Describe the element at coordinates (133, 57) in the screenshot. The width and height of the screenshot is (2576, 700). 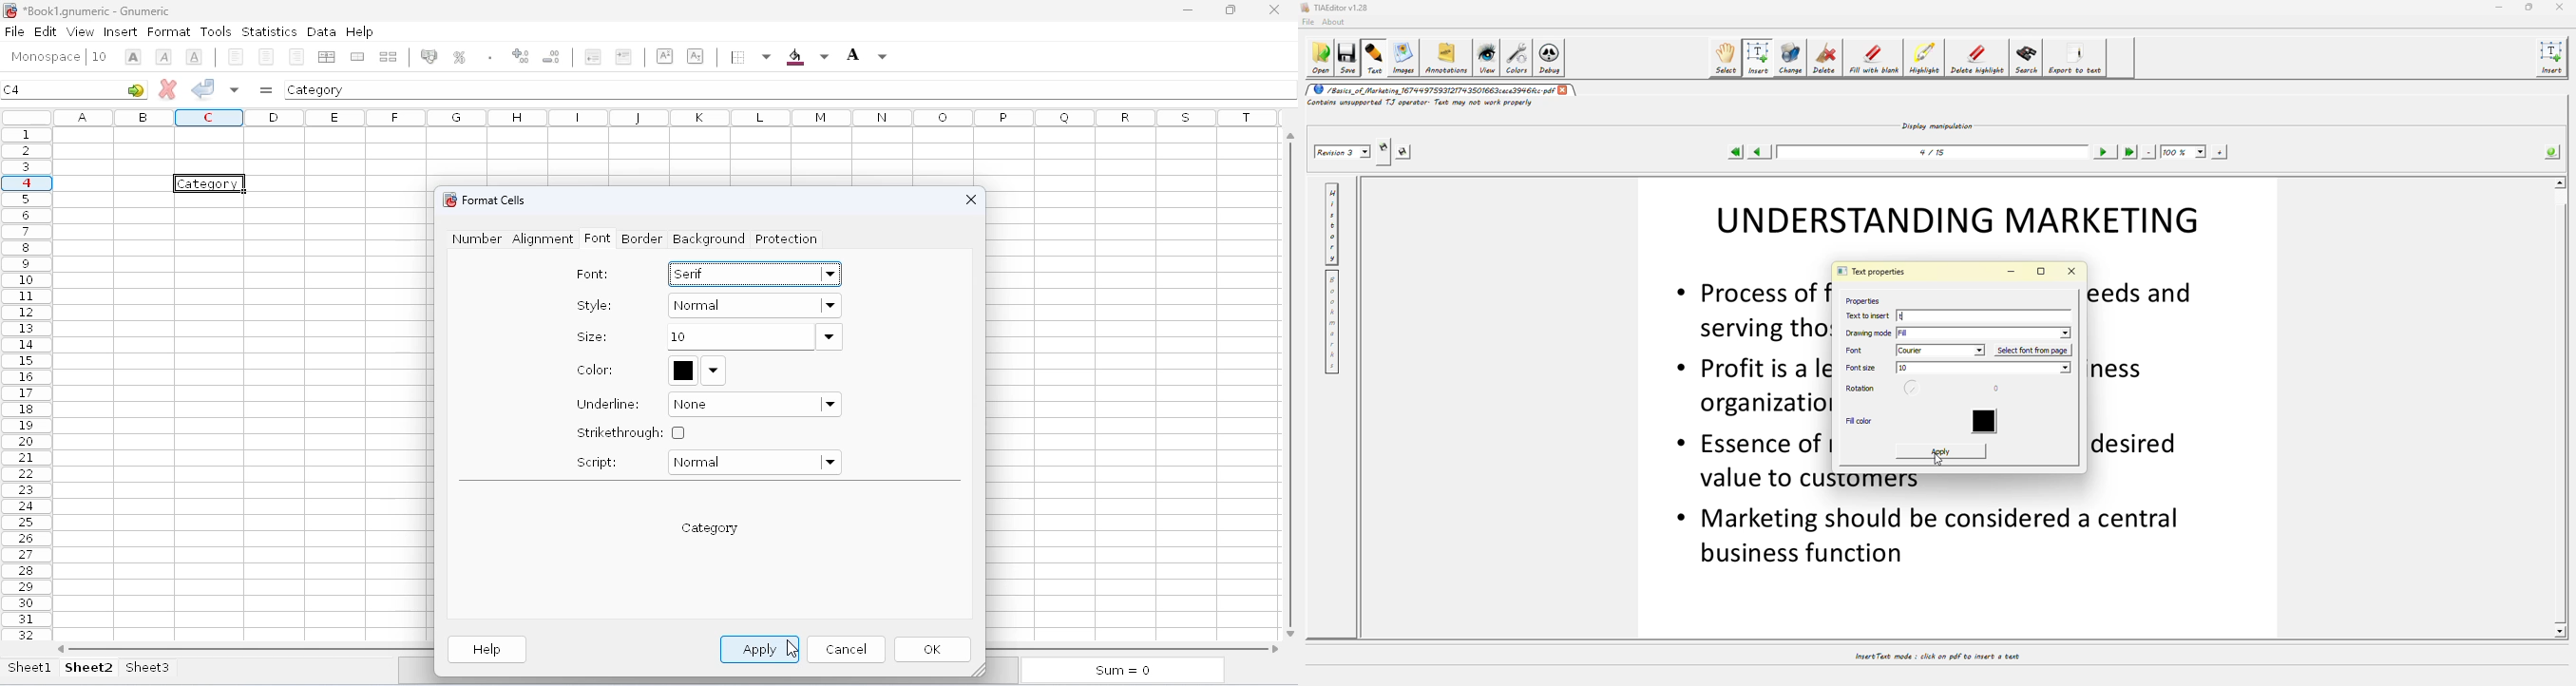
I see `bold` at that location.